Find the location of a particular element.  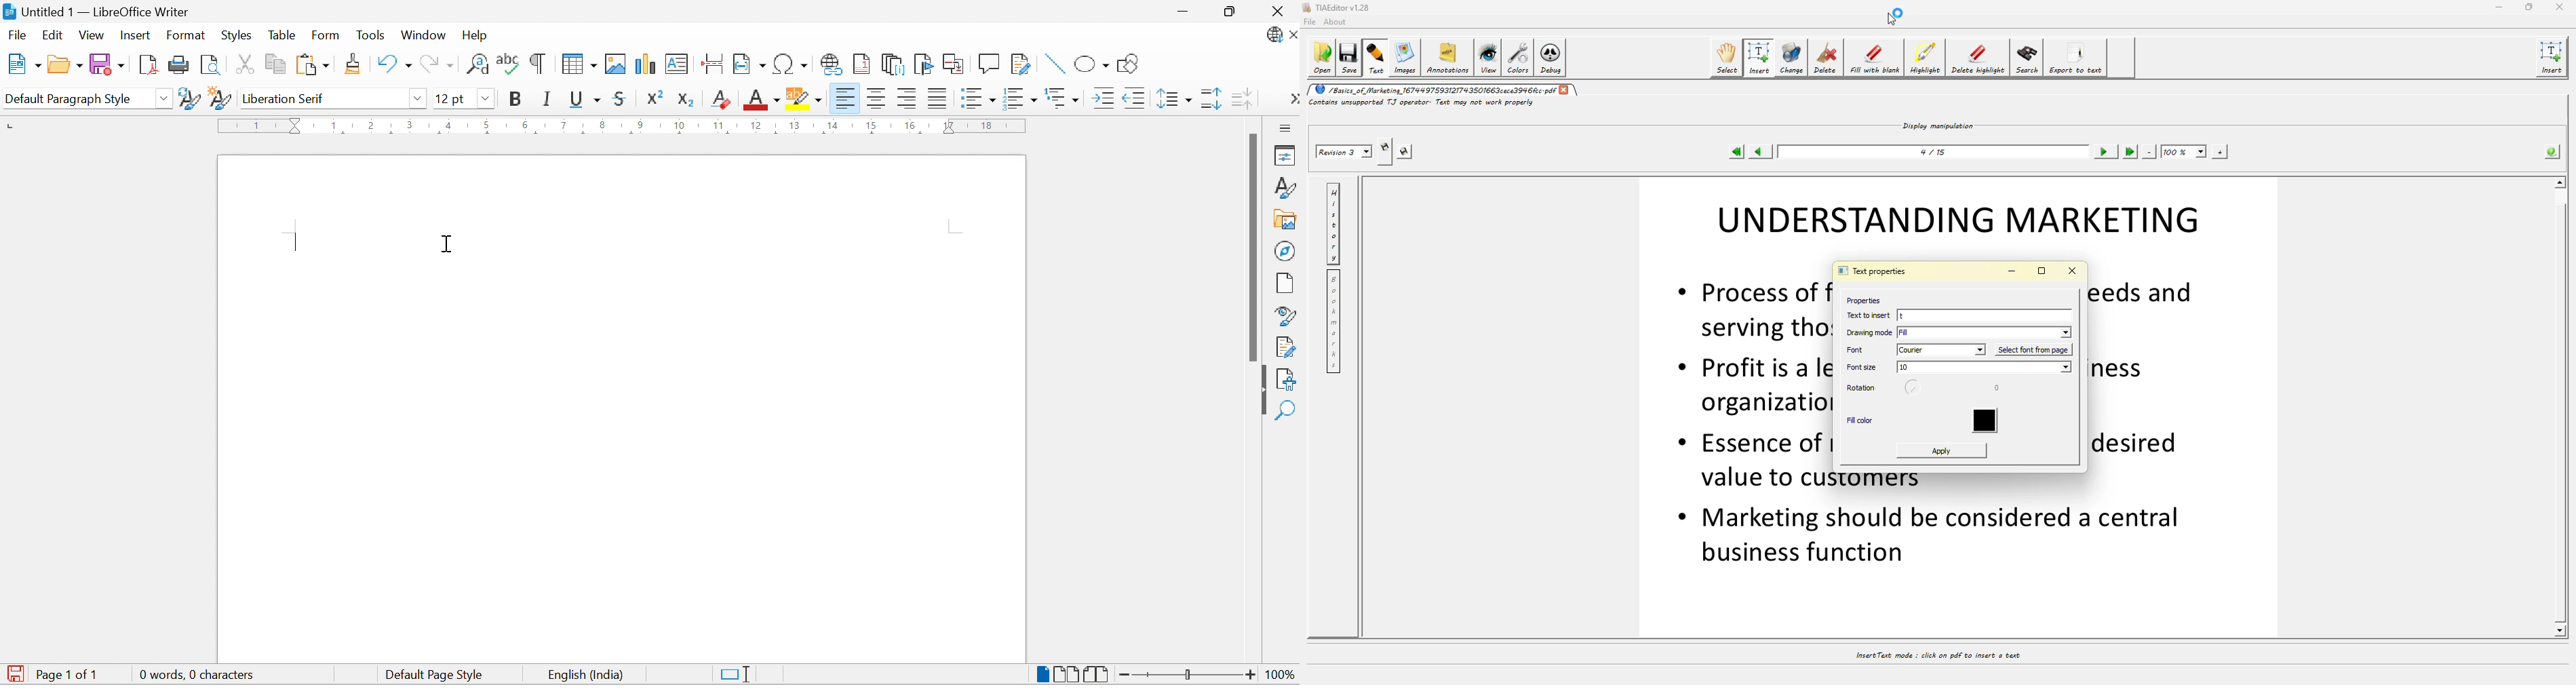

Zoom In is located at coordinates (1249, 676).